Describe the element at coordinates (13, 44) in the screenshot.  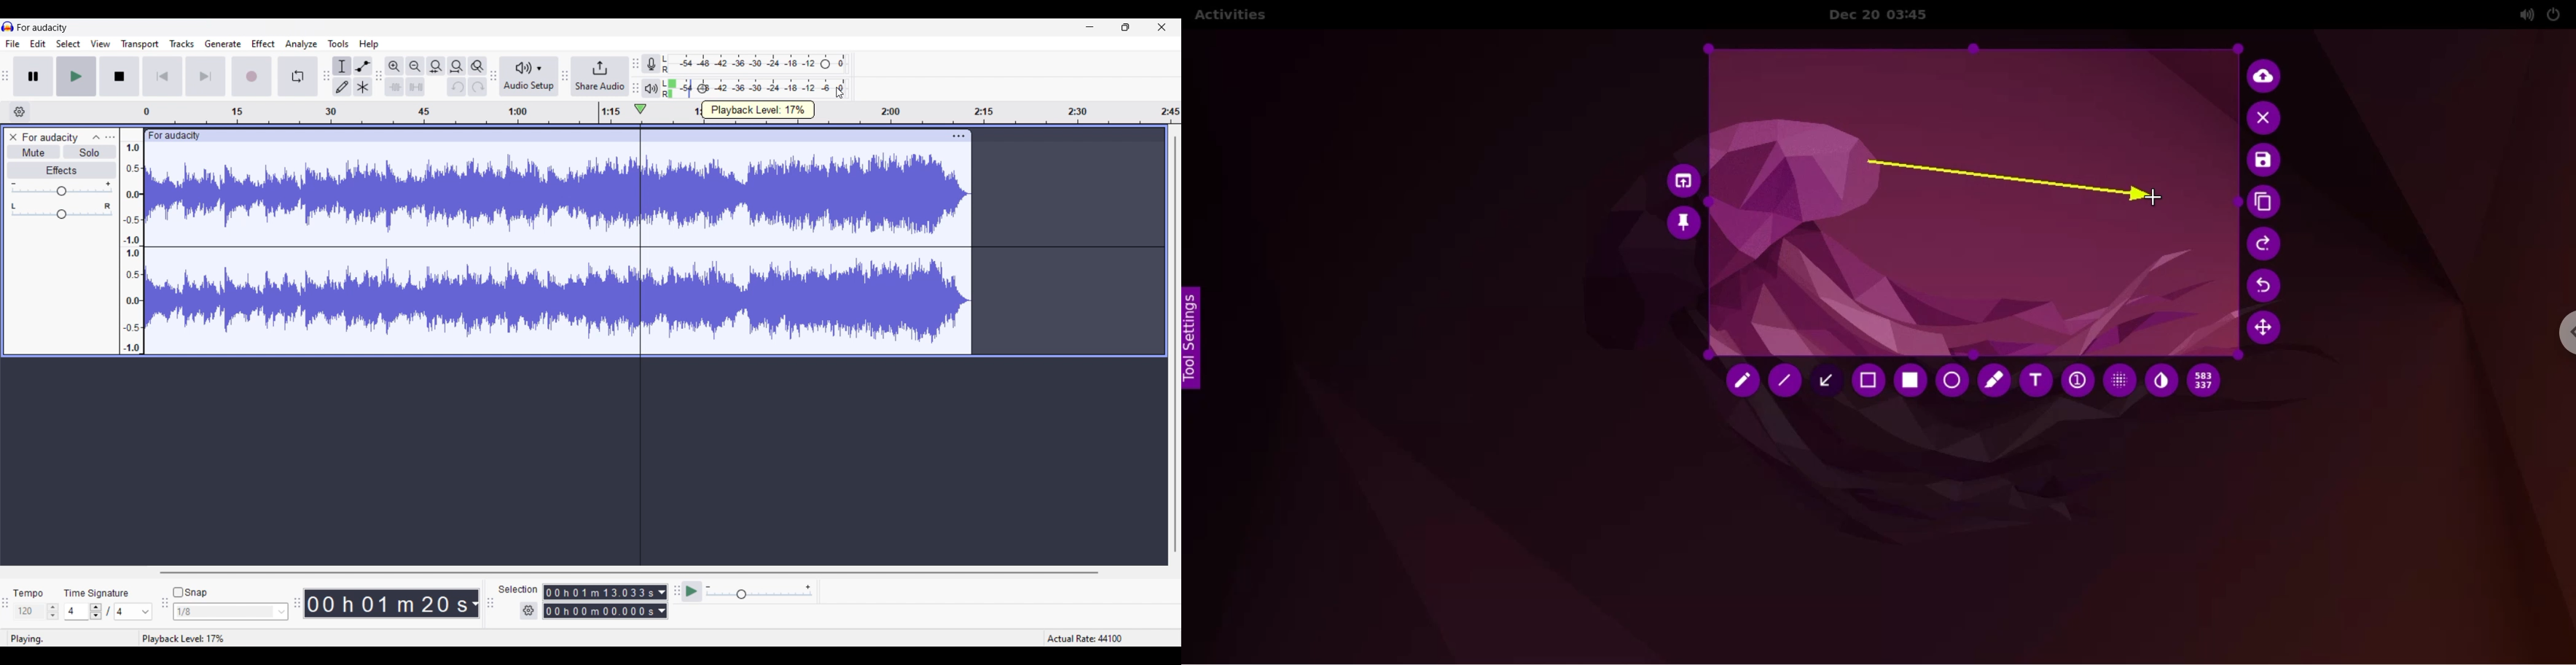
I see `File menu` at that location.